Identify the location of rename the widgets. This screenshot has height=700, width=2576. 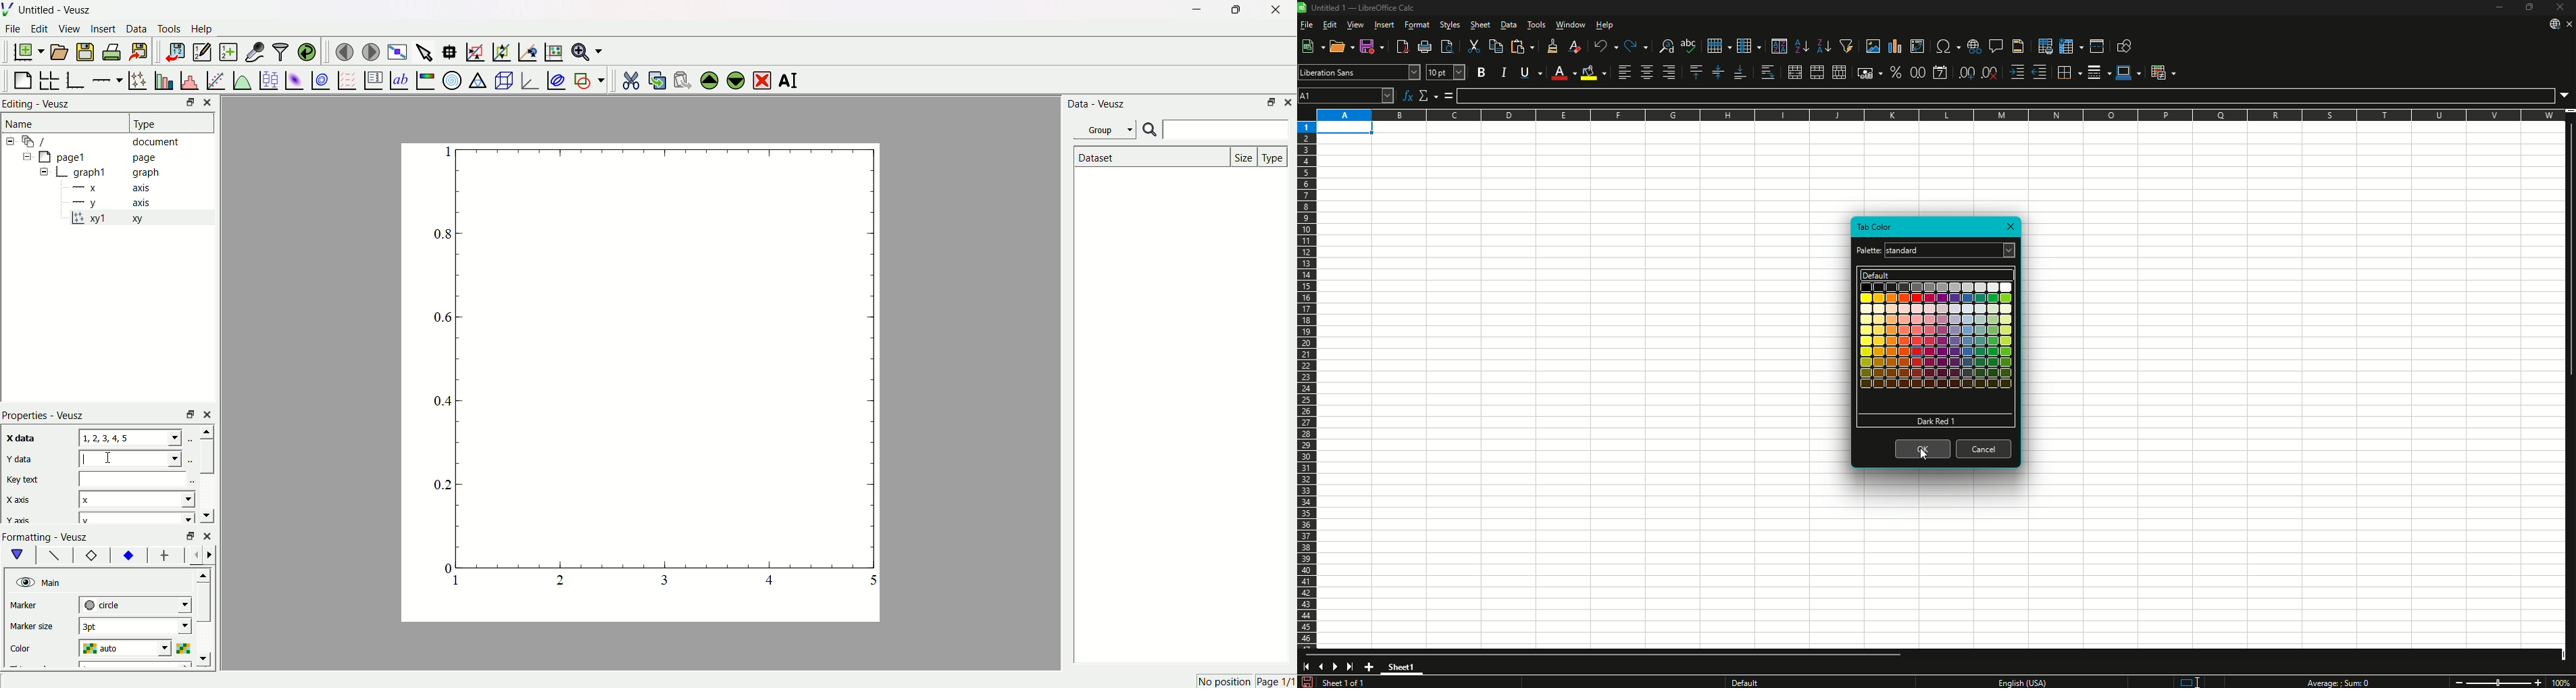
(790, 81).